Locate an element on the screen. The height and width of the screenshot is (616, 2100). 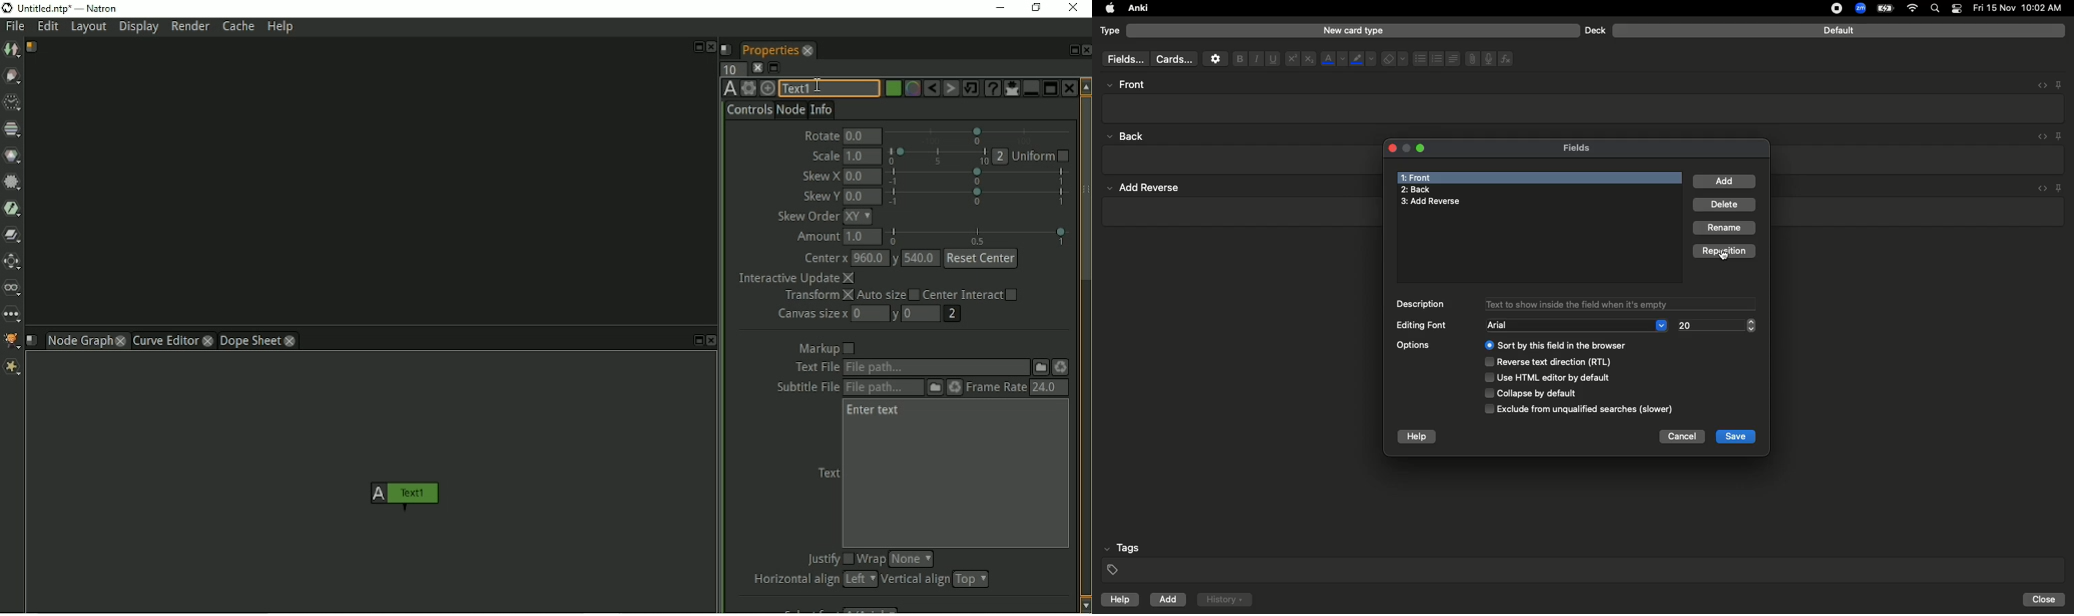
File is located at coordinates (15, 27).